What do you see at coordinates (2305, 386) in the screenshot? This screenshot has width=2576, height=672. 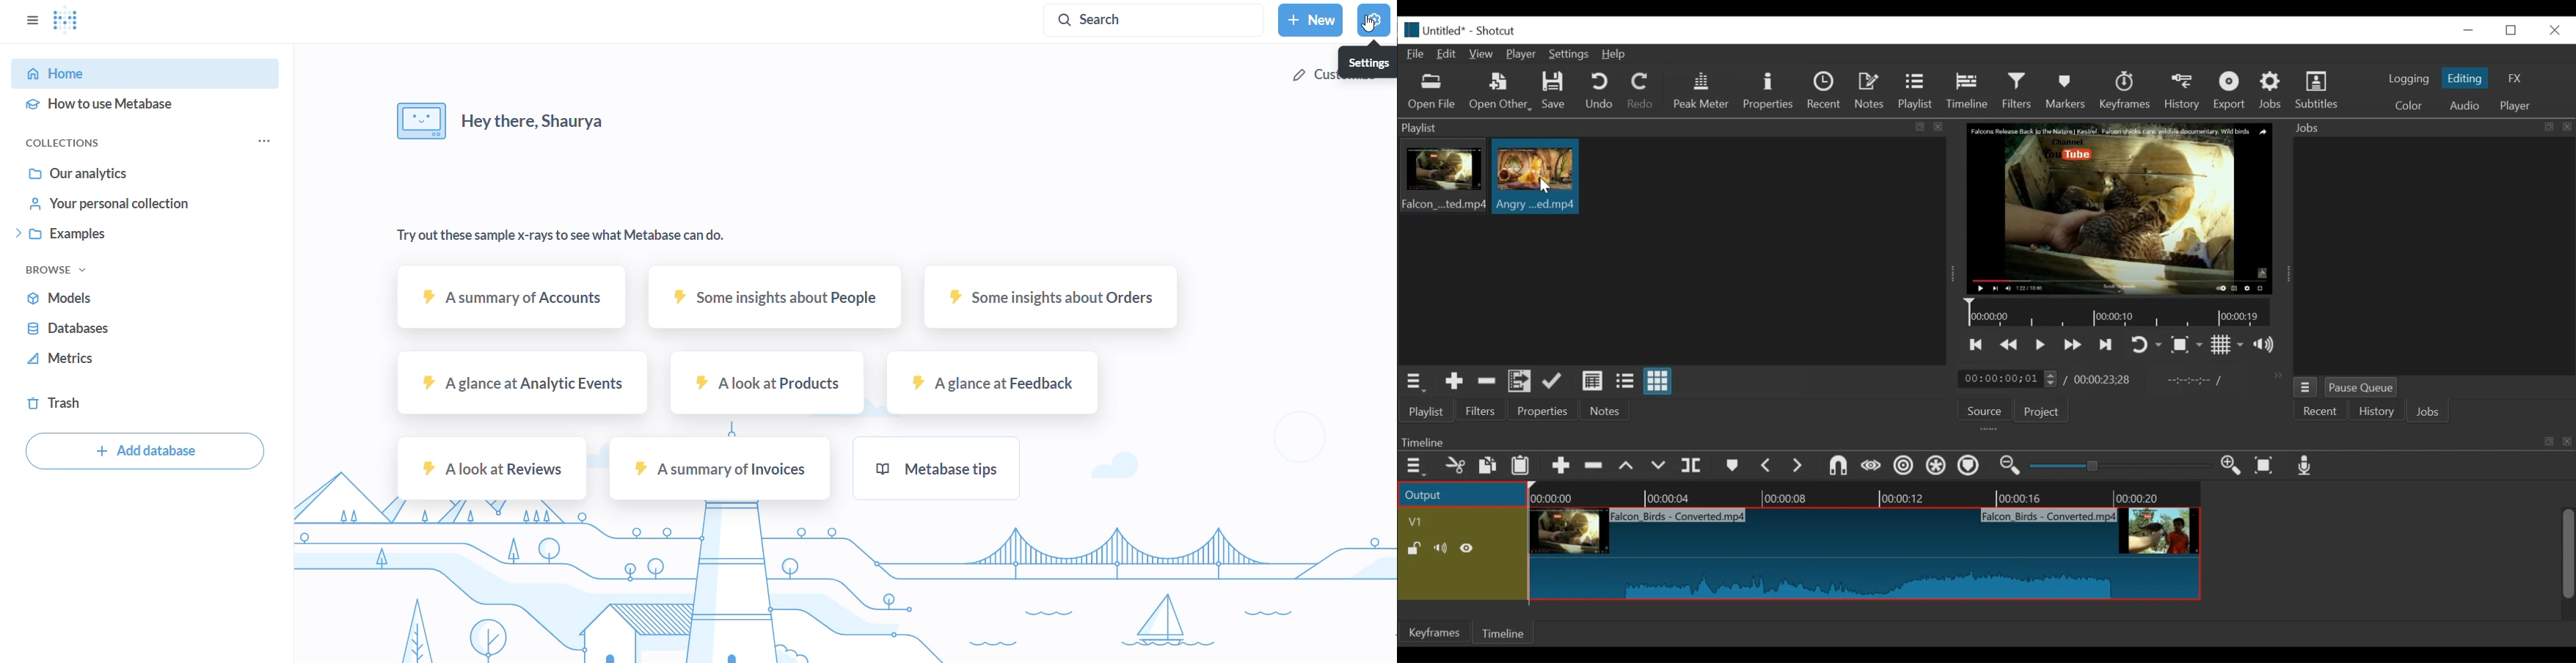 I see `jobs menu` at bounding box center [2305, 386].